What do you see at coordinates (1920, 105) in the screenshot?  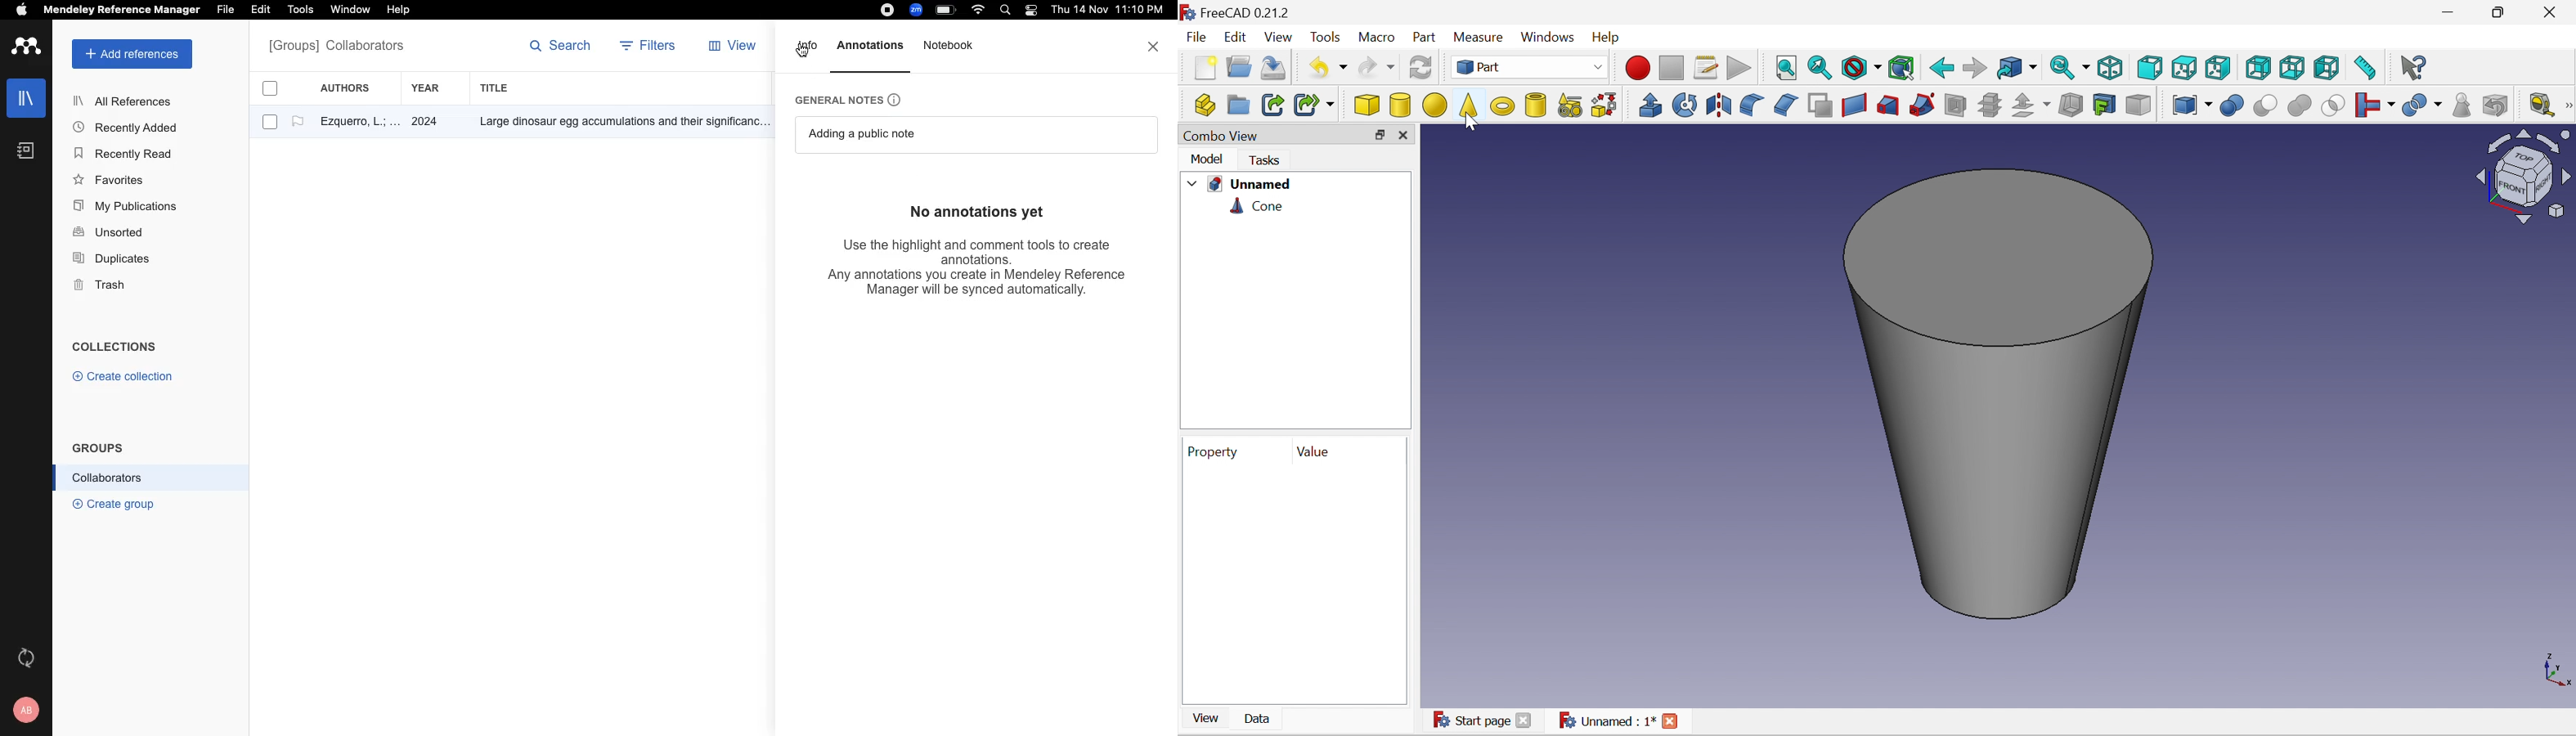 I see `Sweep` at bounding box center [1920, 105].